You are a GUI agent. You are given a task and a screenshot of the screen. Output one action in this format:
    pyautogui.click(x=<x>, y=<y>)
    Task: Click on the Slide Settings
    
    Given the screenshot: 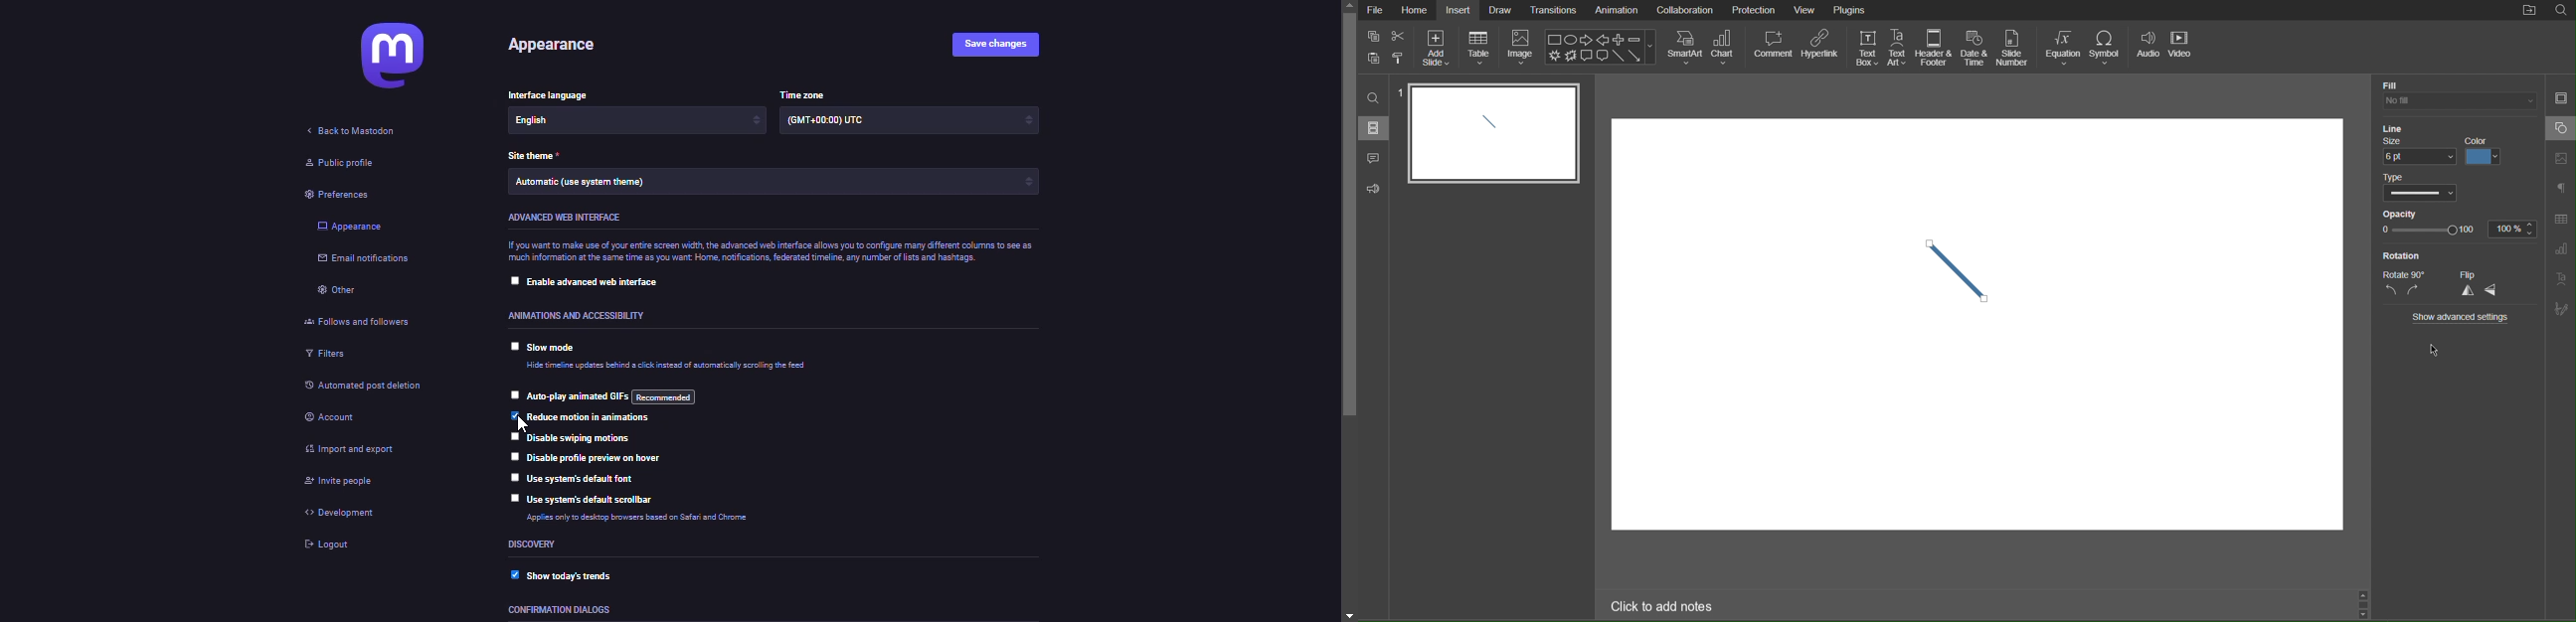 What is the action you would take?
    pyautogui.click(x=2560, y=96)
    